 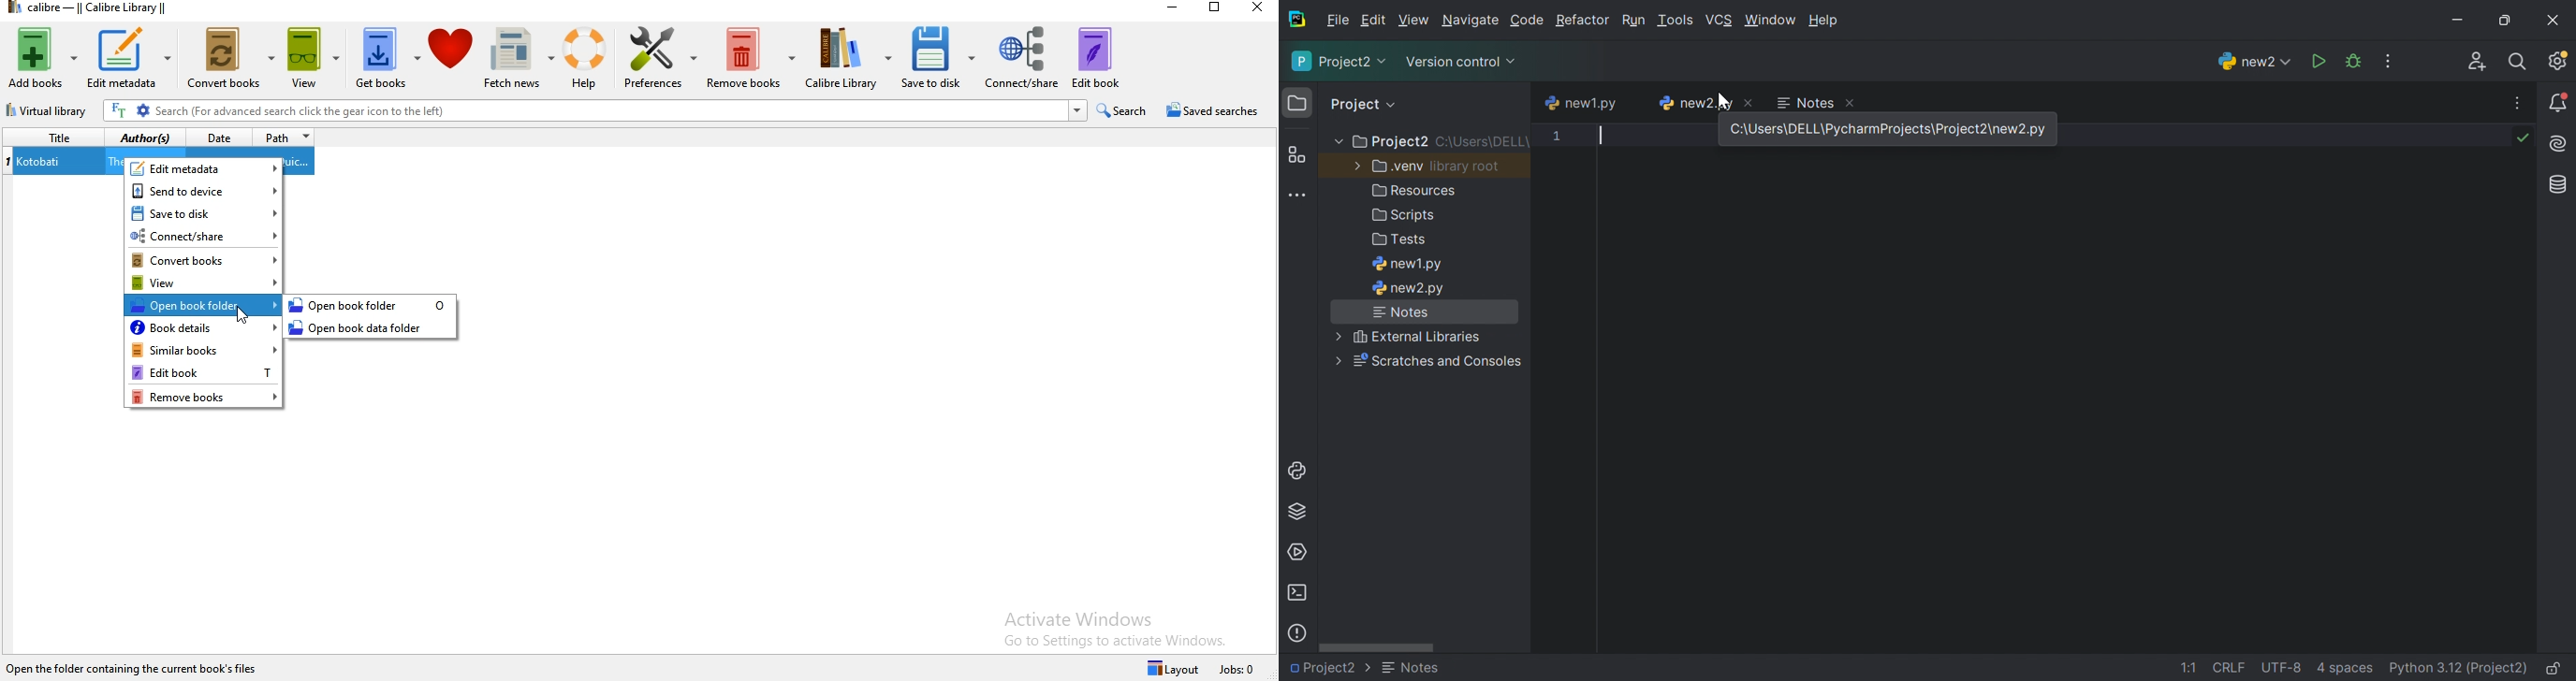 What do you see at coordinates (2282, 667) in the screenshot?
I see `UTF-8` at bounding box center [2282, 667].